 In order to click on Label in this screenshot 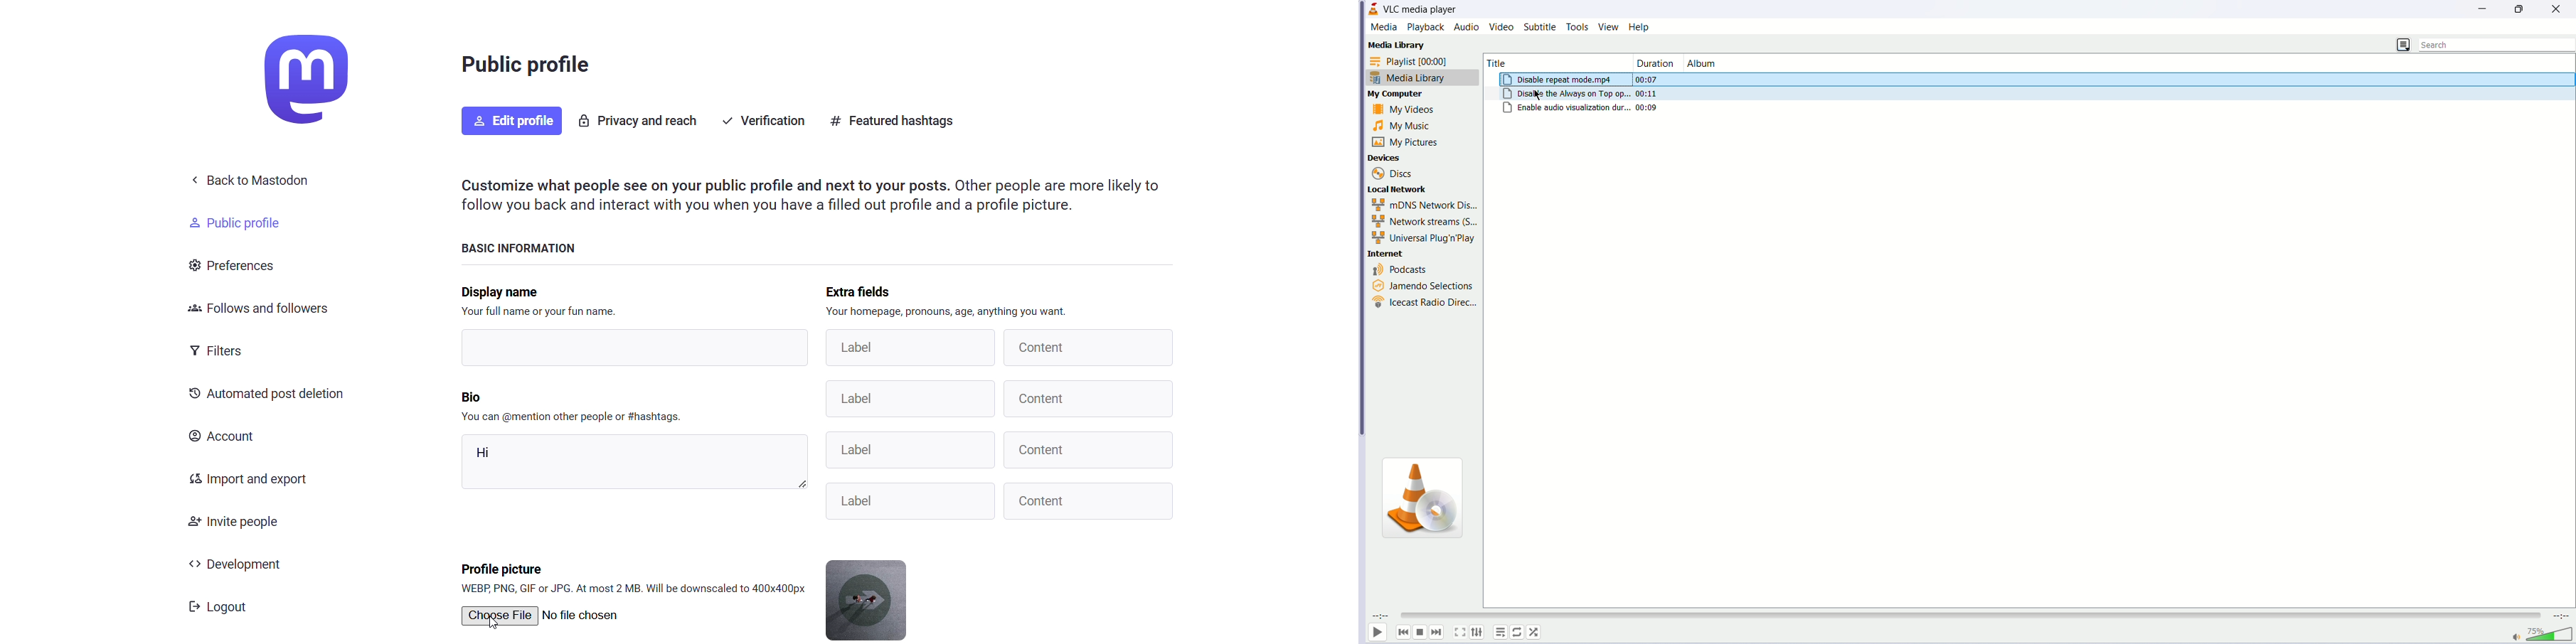, I will do `click(910, 449)`.